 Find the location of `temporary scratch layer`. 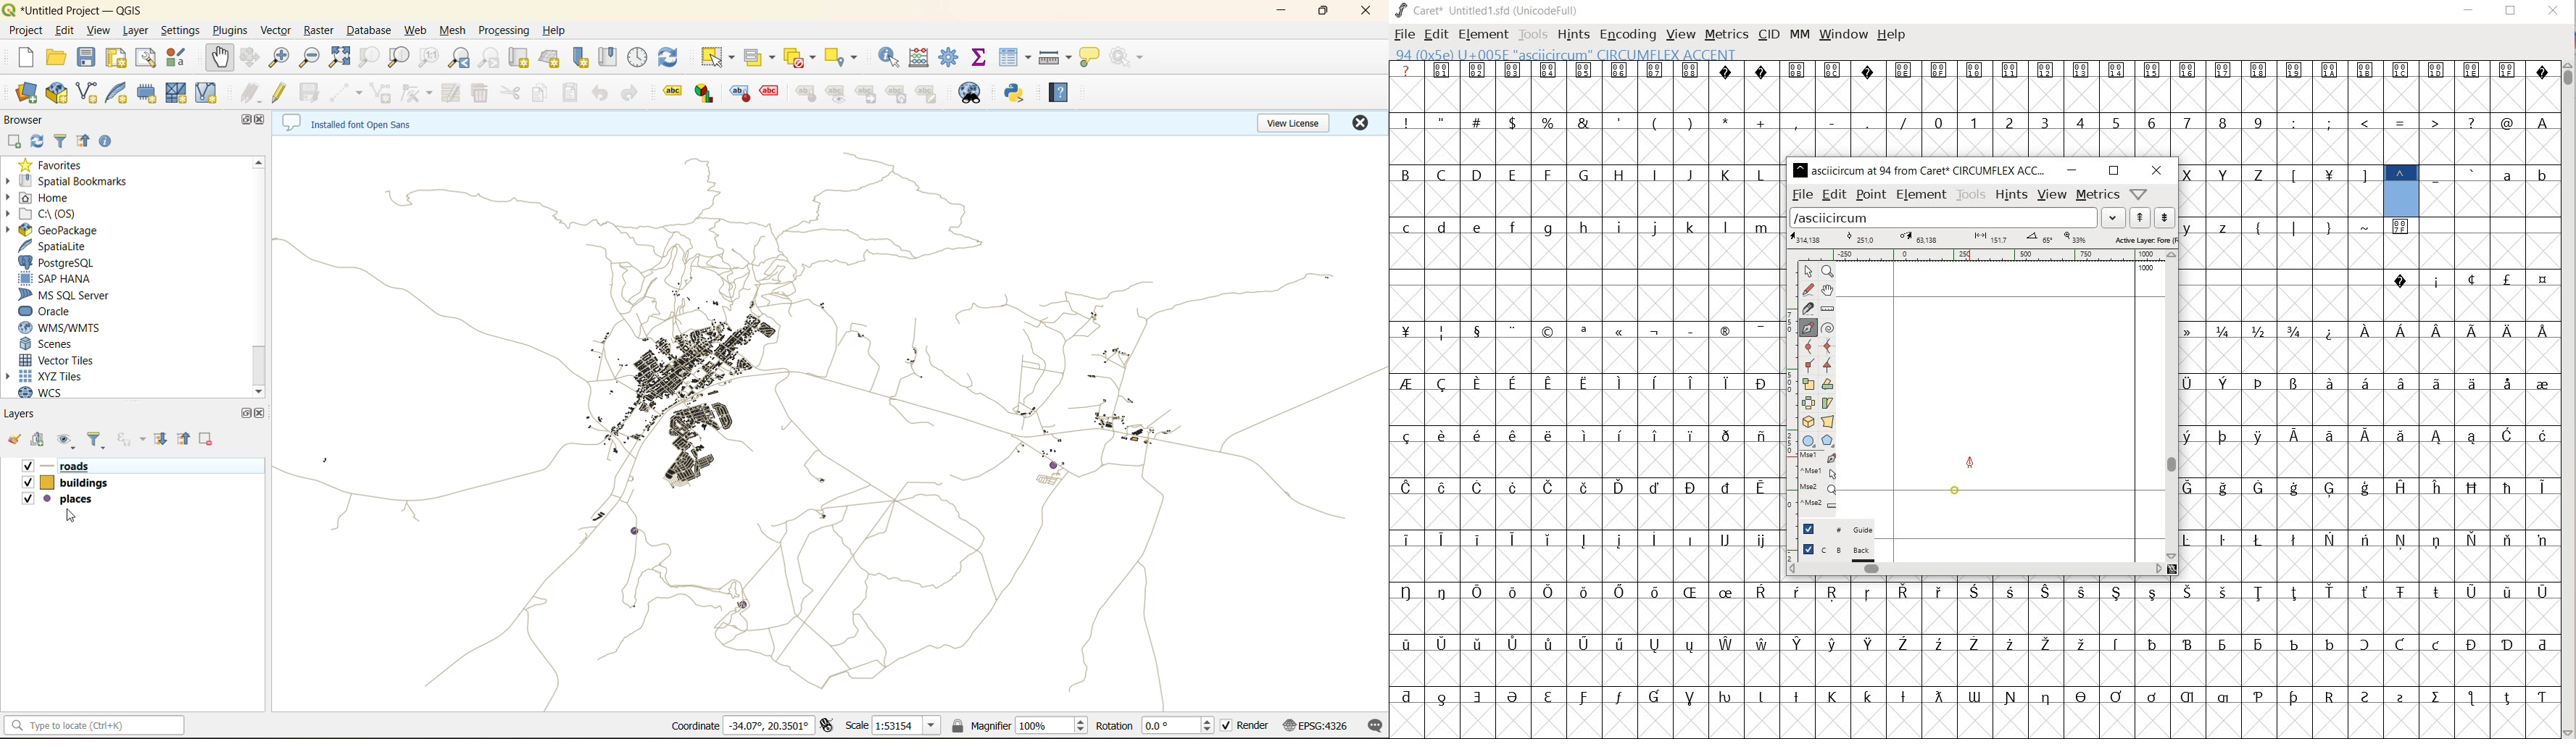

temporary scratch layer is located at coordinates (150, 95).